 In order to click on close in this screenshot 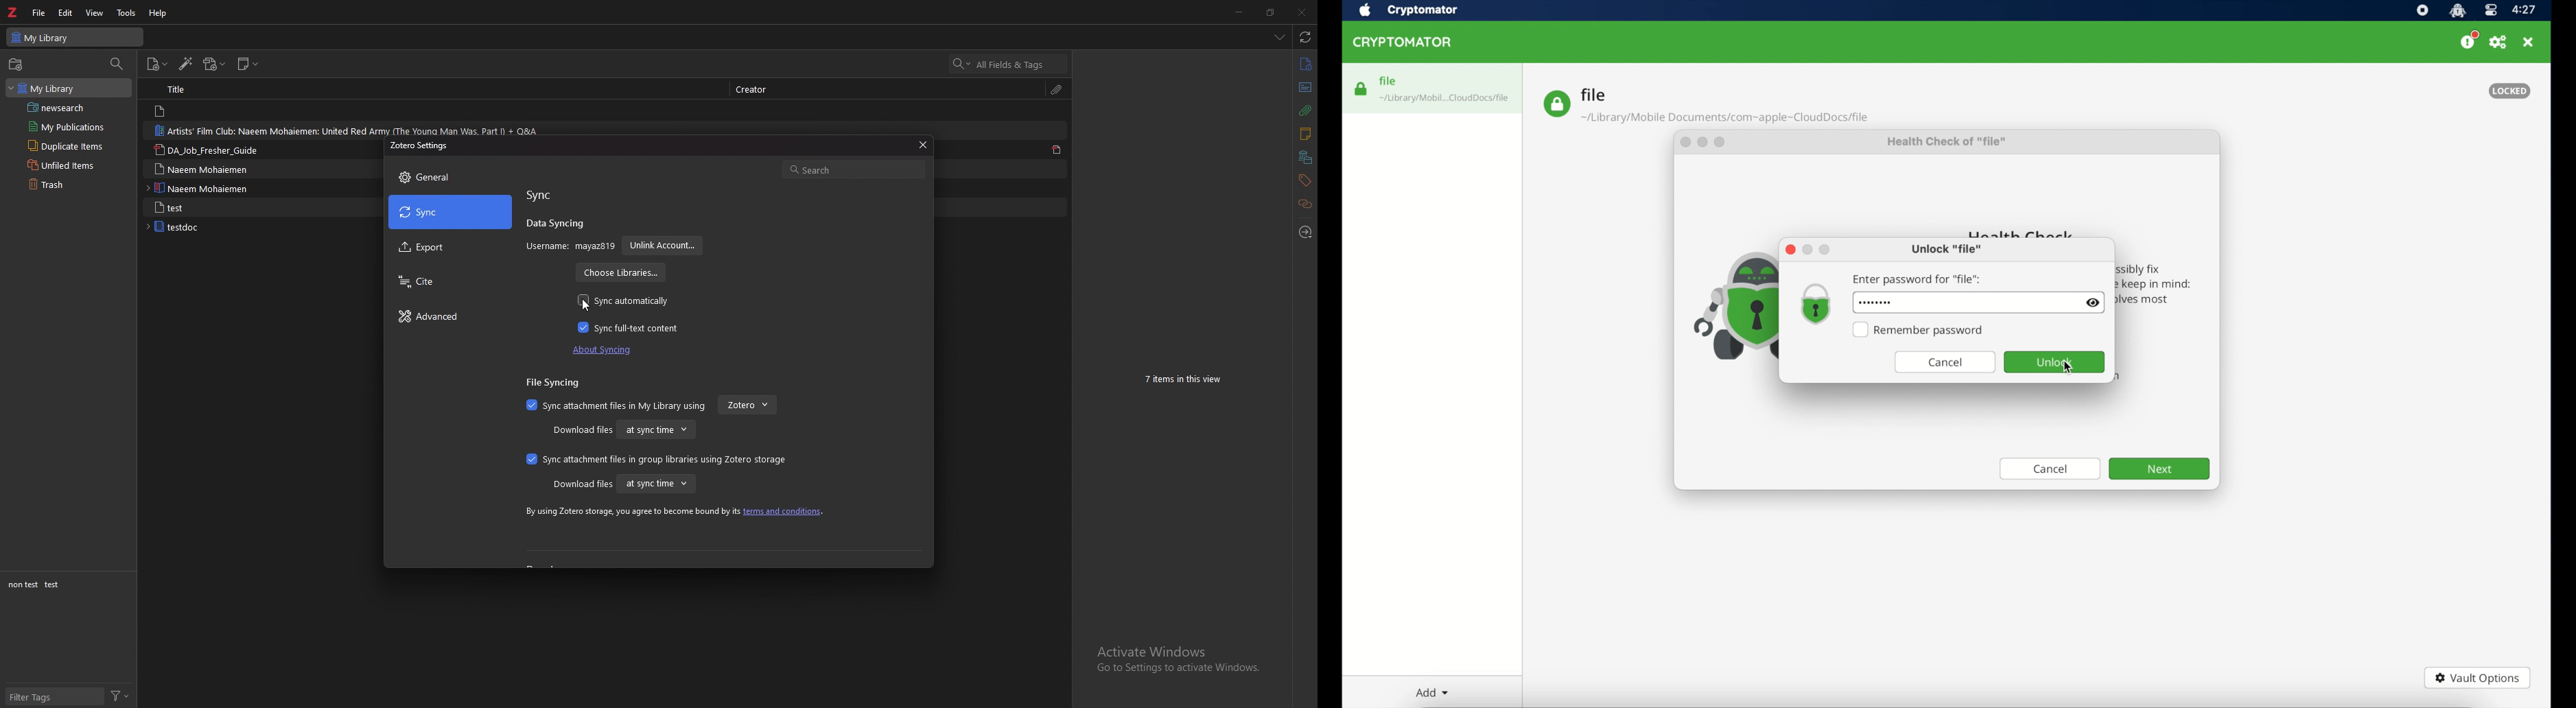, I will do `click(1789, 250)`.